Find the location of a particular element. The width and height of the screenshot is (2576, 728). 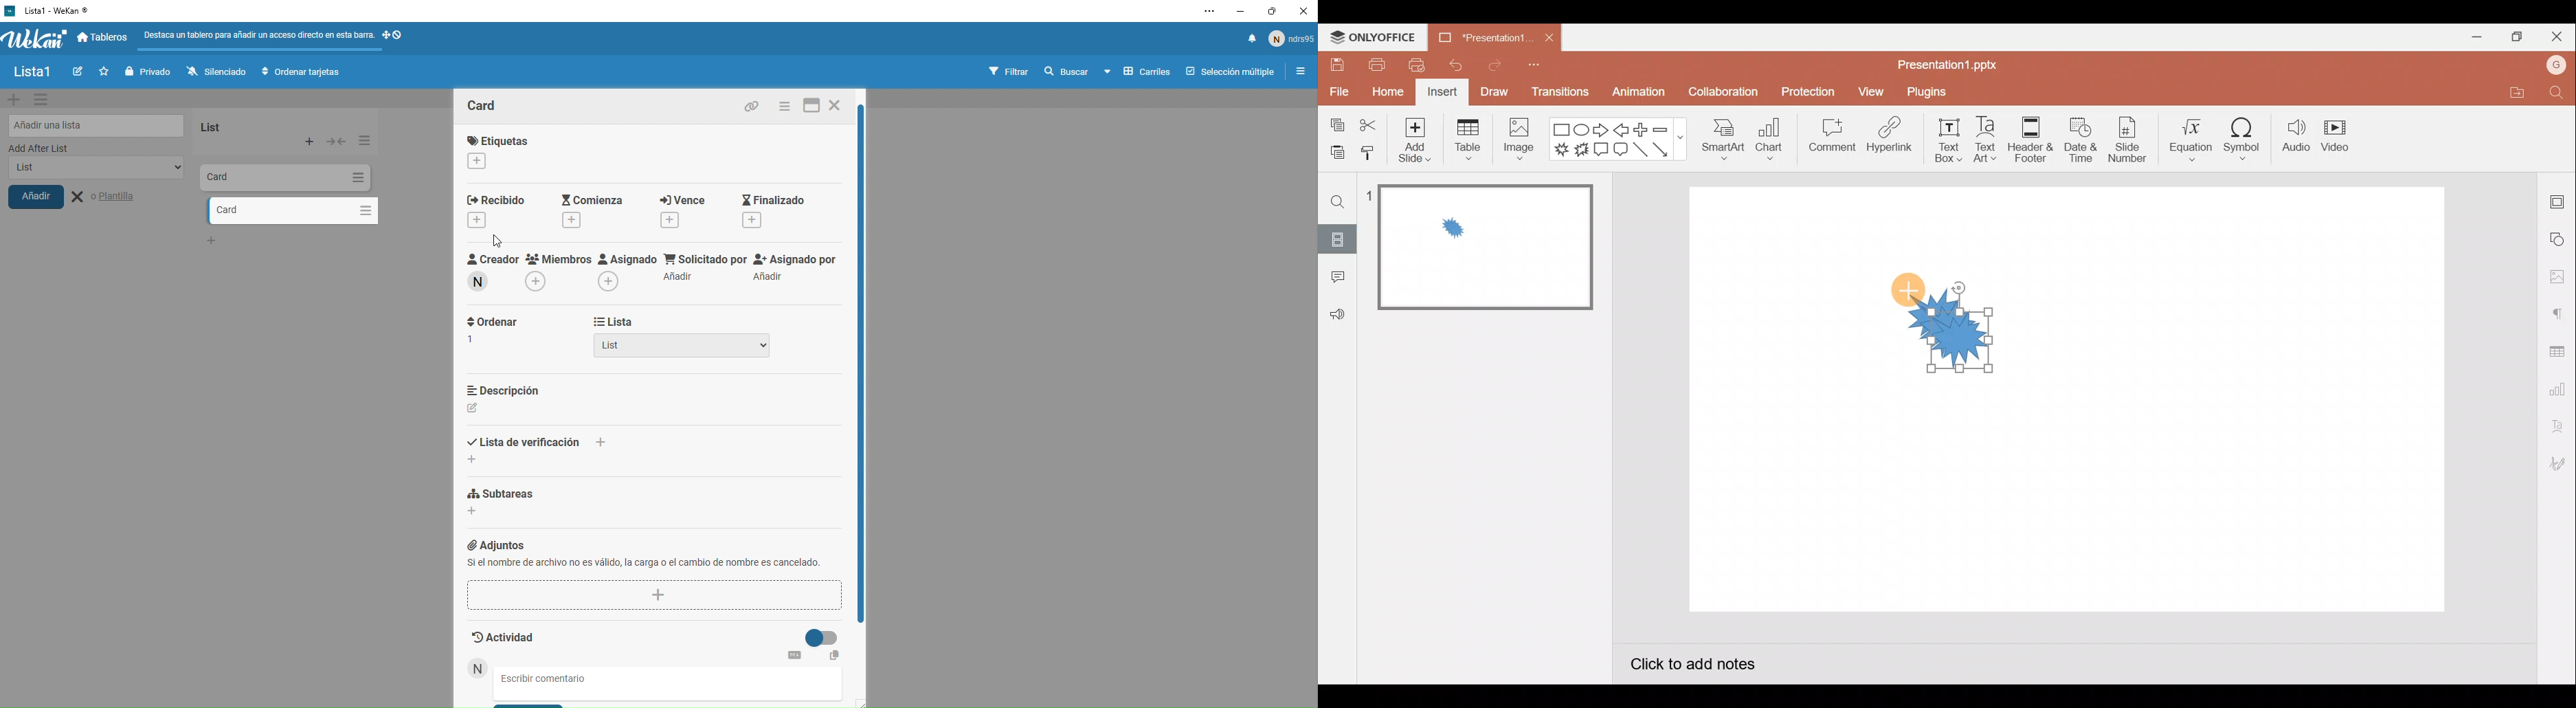

Explosion 2 is located at coordinates (1583, 153).